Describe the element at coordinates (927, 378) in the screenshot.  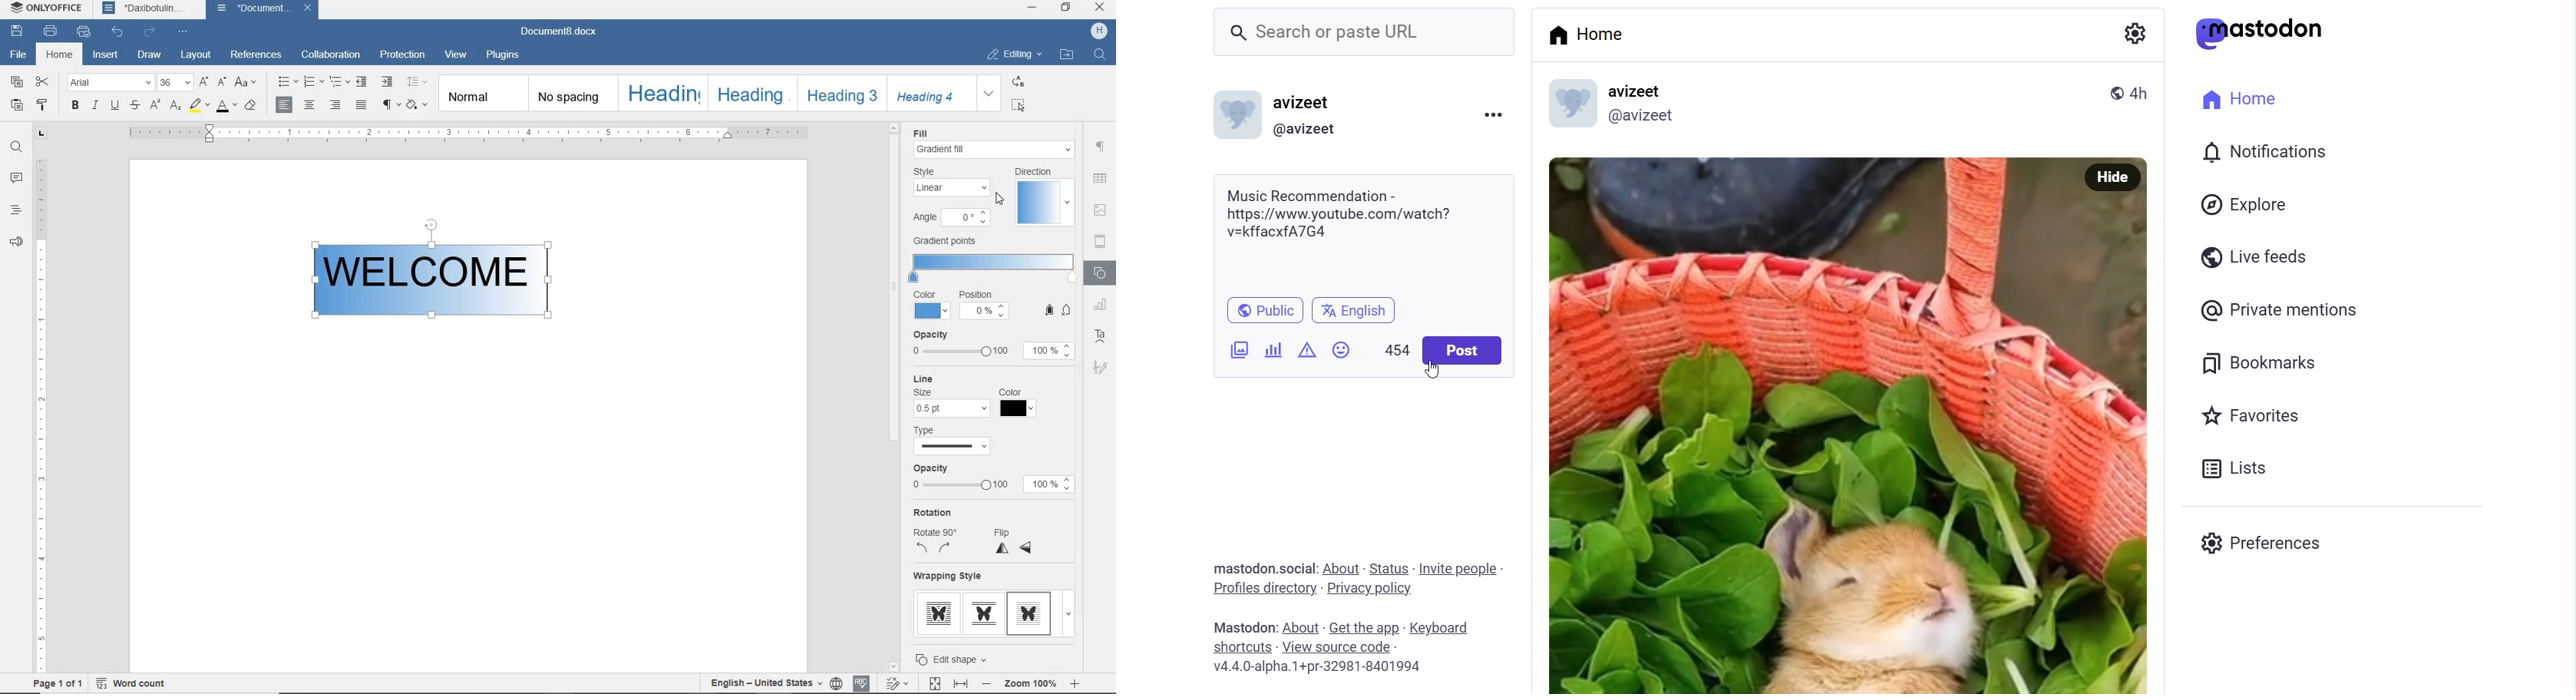
I see `Line` at that location.